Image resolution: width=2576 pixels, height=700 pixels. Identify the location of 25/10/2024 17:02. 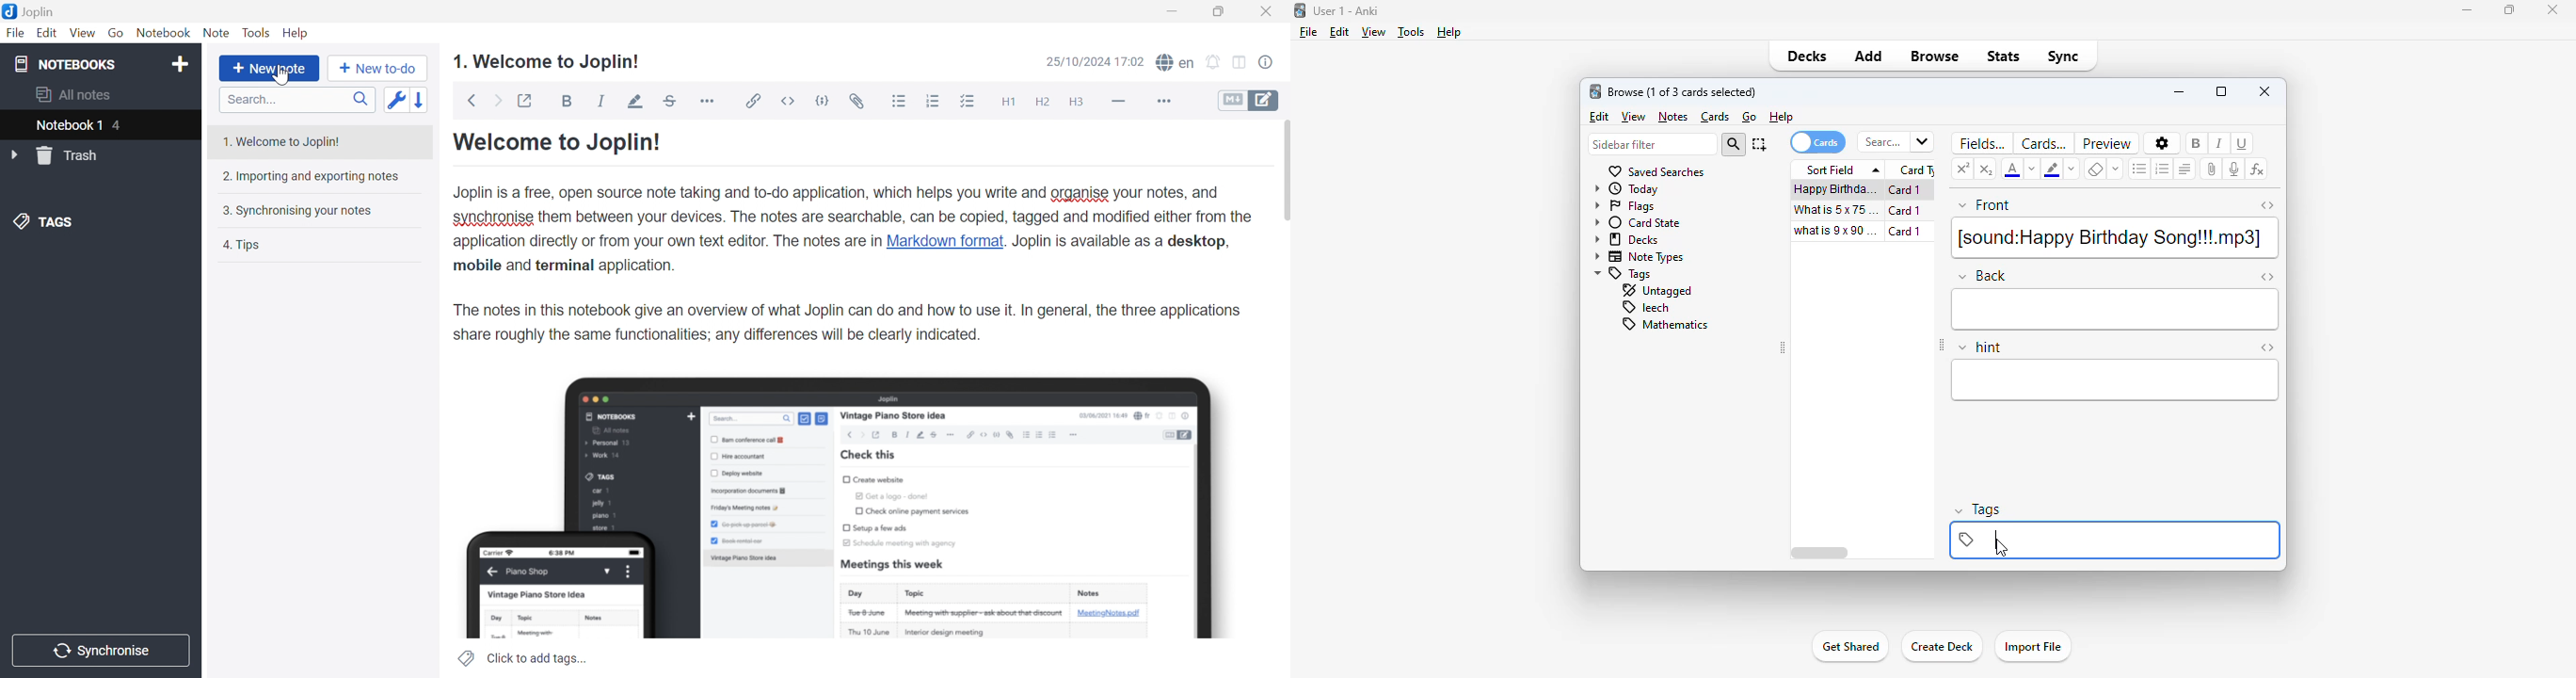
(1096, 61).